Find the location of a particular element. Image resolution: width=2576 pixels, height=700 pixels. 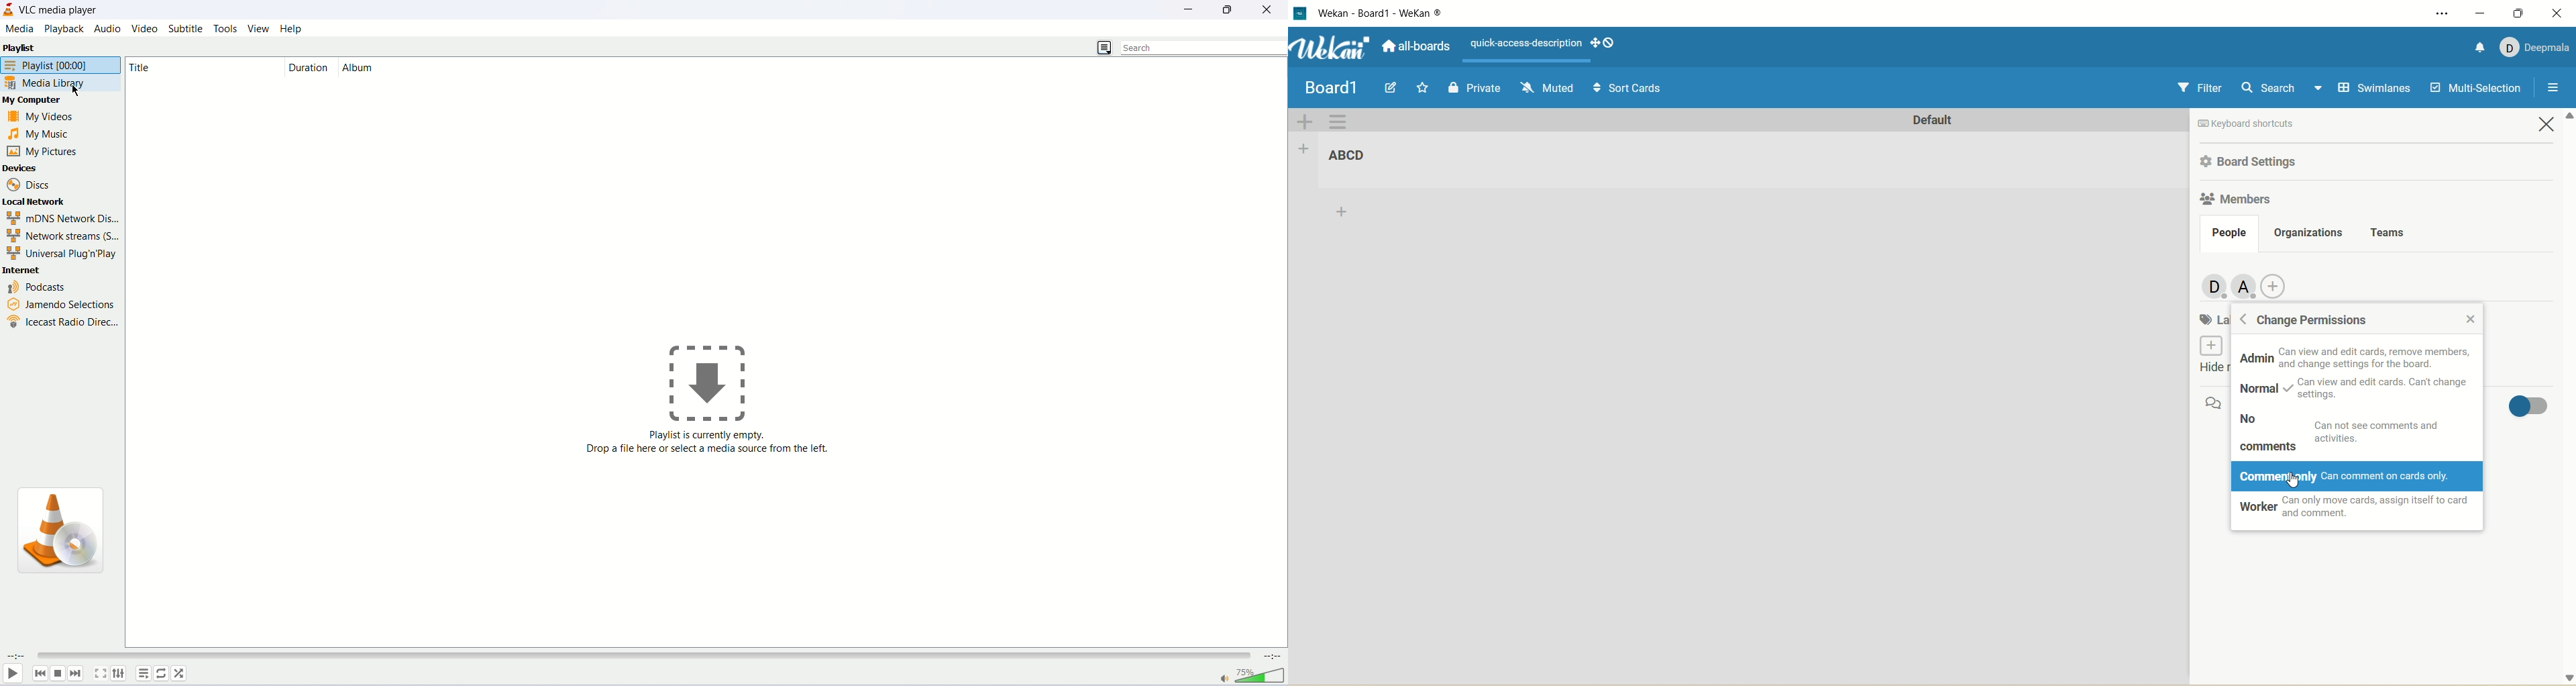

search is located at coordinates (1203, 47).